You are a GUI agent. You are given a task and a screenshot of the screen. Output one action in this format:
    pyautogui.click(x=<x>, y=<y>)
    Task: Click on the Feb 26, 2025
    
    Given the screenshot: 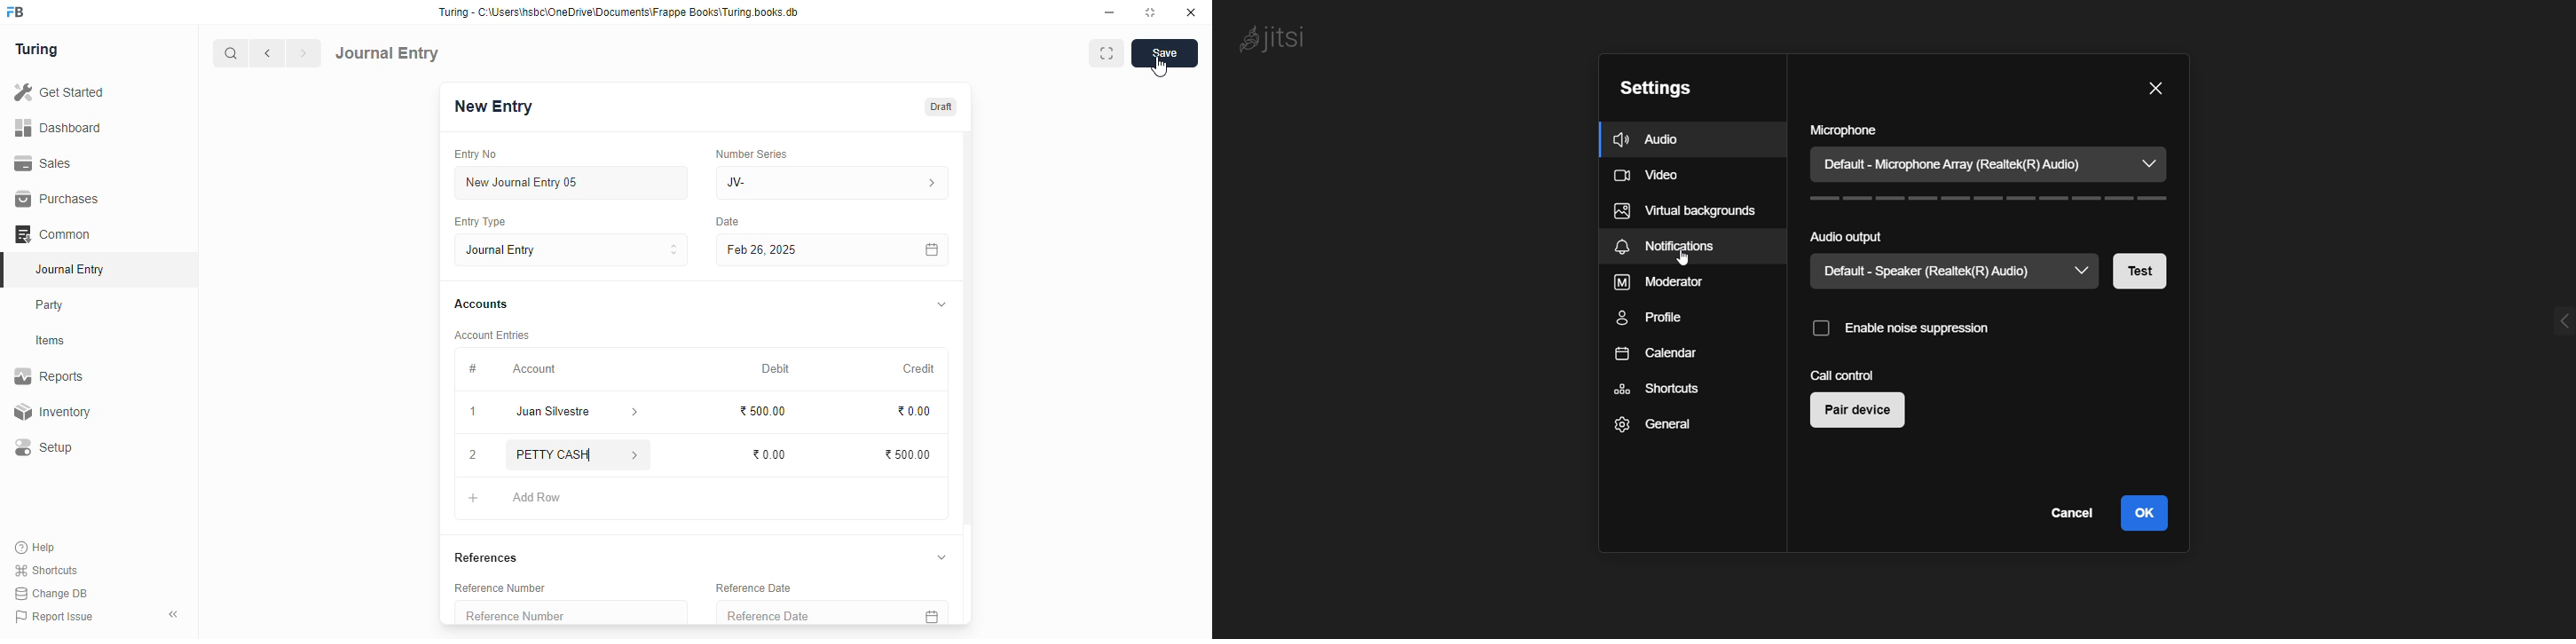 What is the action you would take?
    pyautogui.click(x=794, y=249)
    